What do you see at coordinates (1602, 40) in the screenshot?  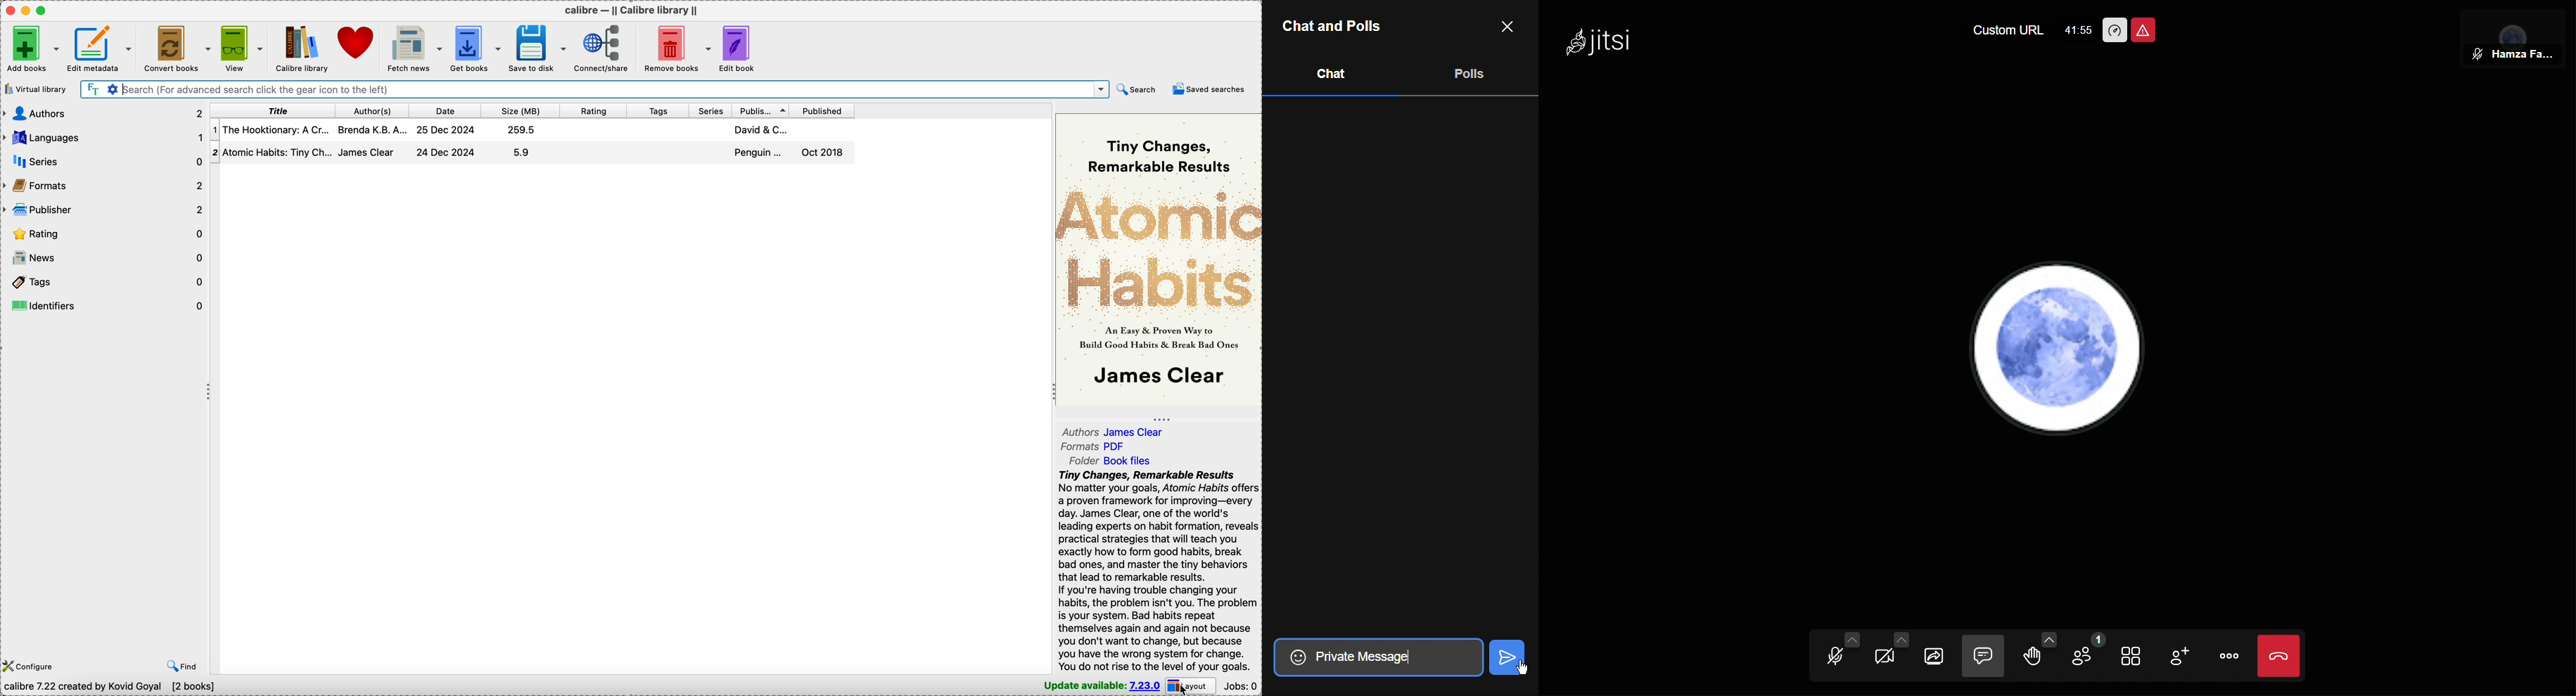 I see `Jitsi` at bounding box center [1602, 40].